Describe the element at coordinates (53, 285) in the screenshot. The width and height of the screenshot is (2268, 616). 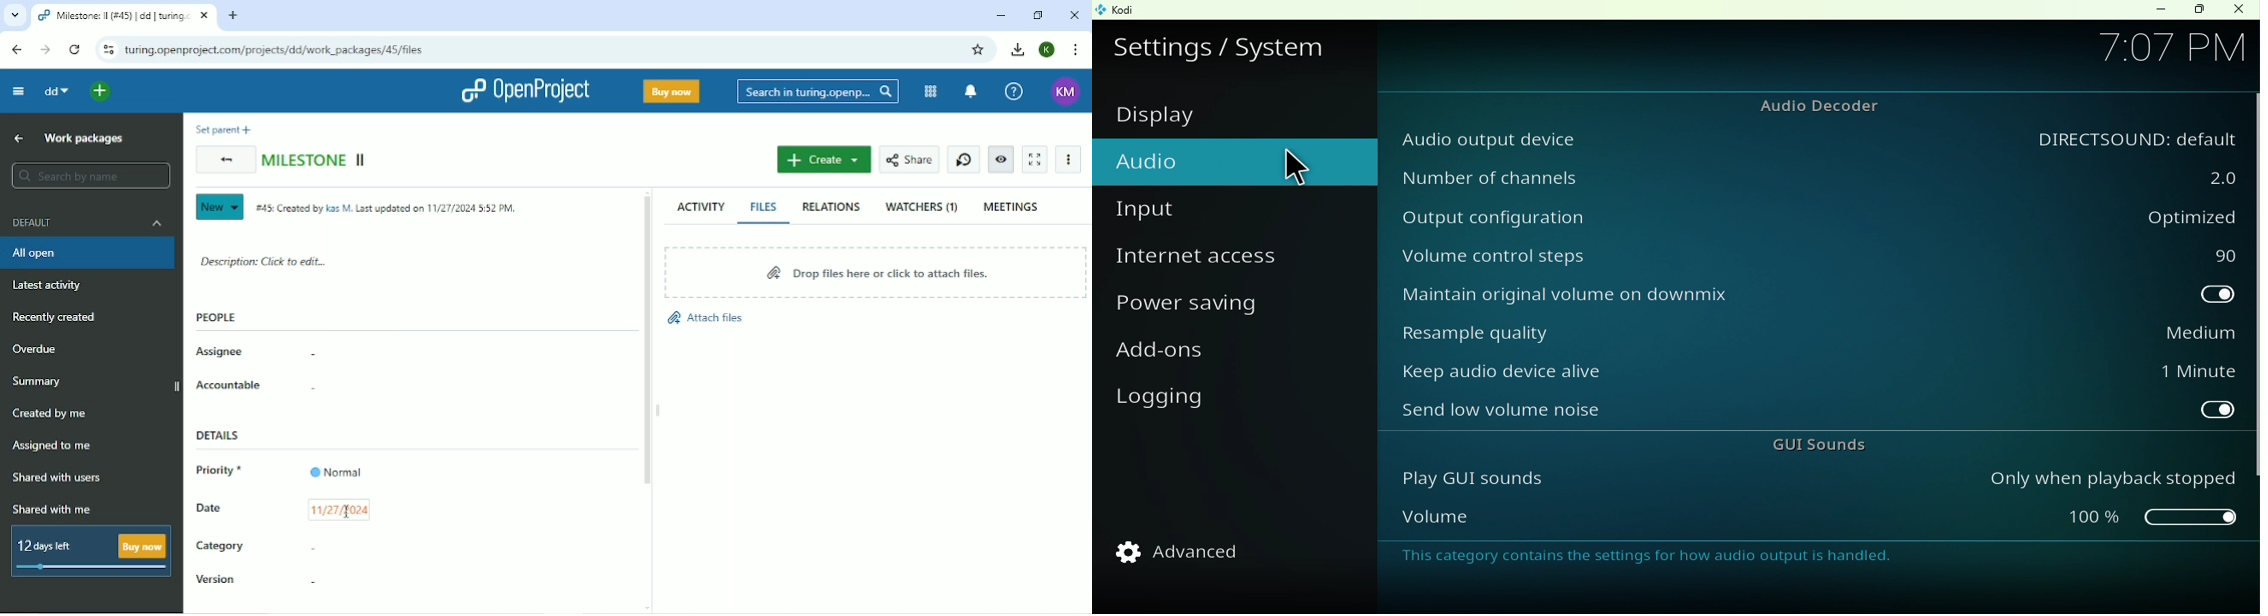
I see `Latest activity` at that location.